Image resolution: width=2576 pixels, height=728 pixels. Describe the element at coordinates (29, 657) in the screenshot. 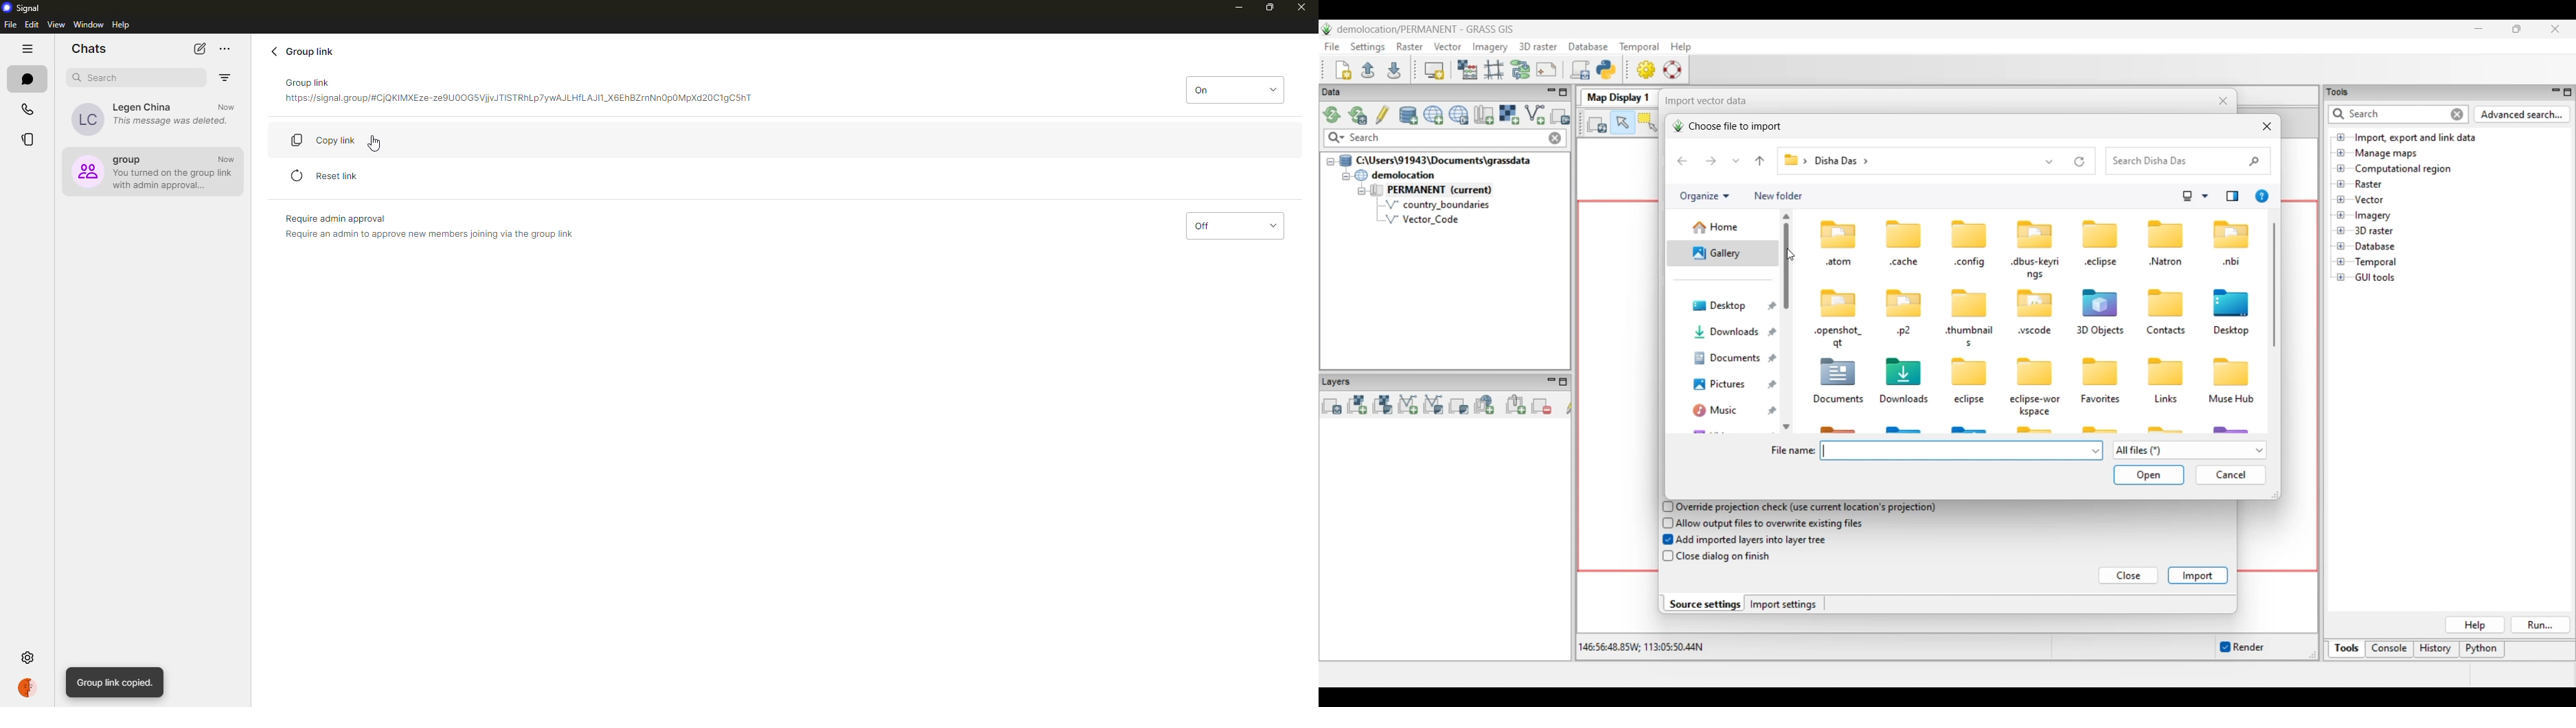

I see `settings` at that location.